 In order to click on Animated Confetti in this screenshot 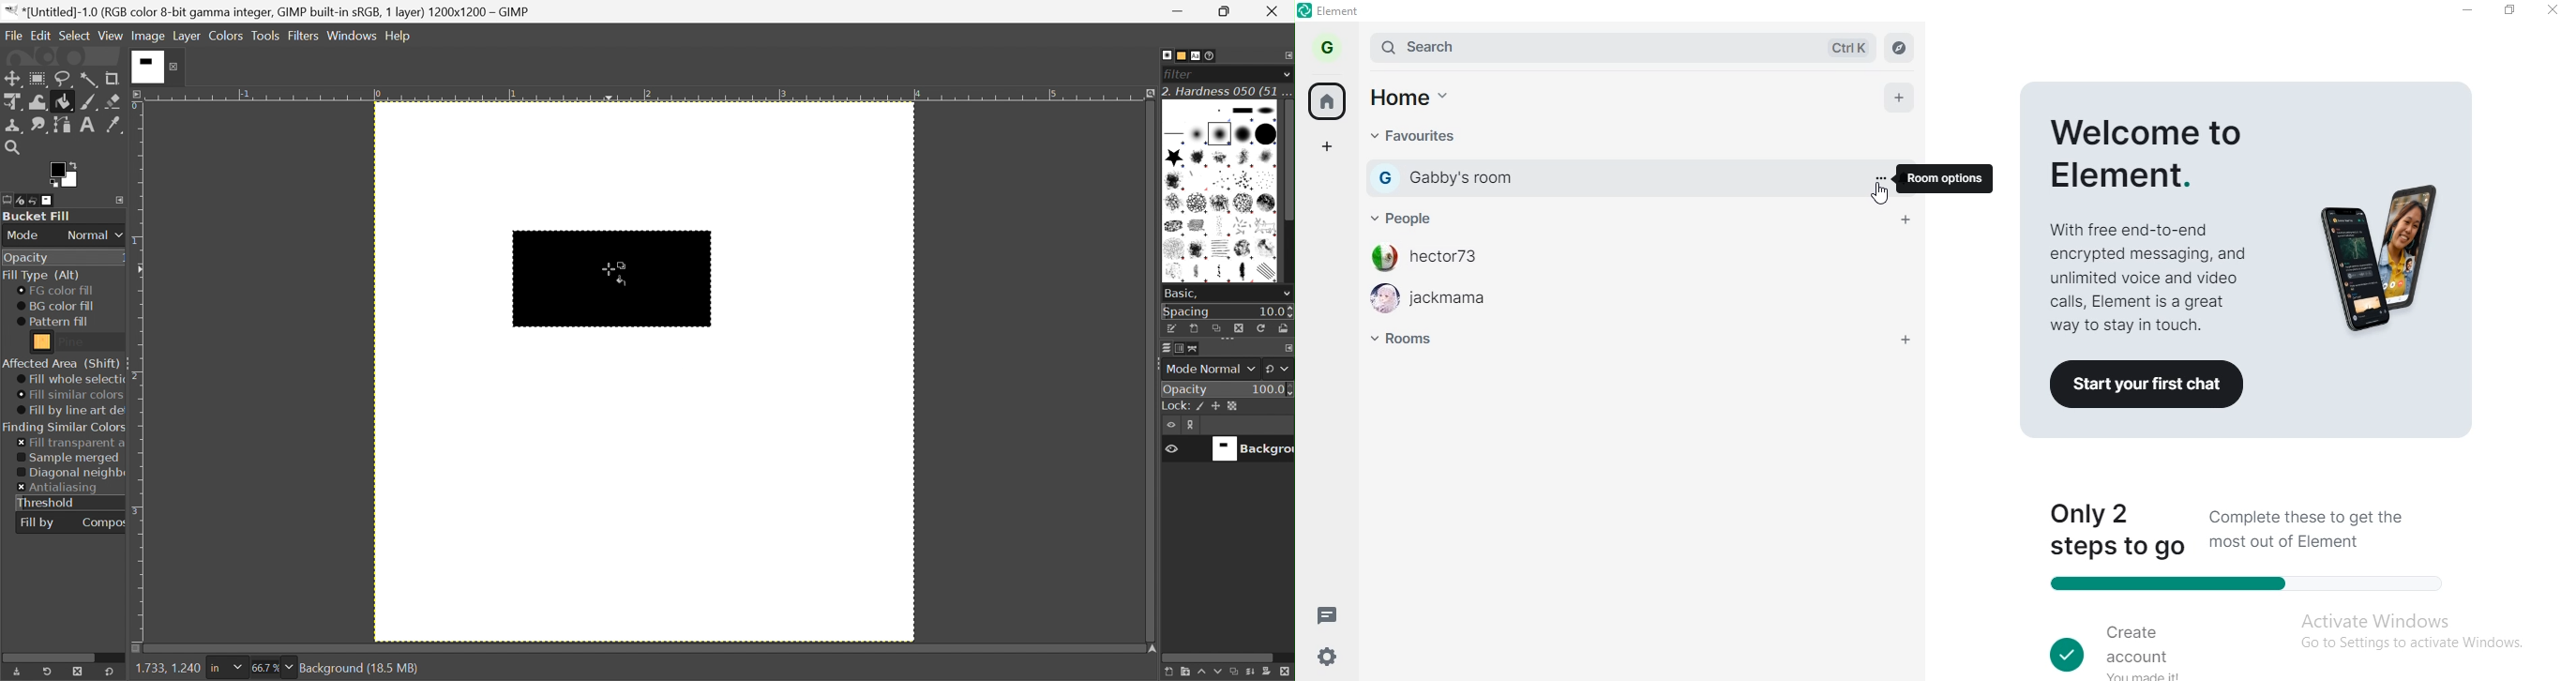, I will do `click(1197, 181)`.